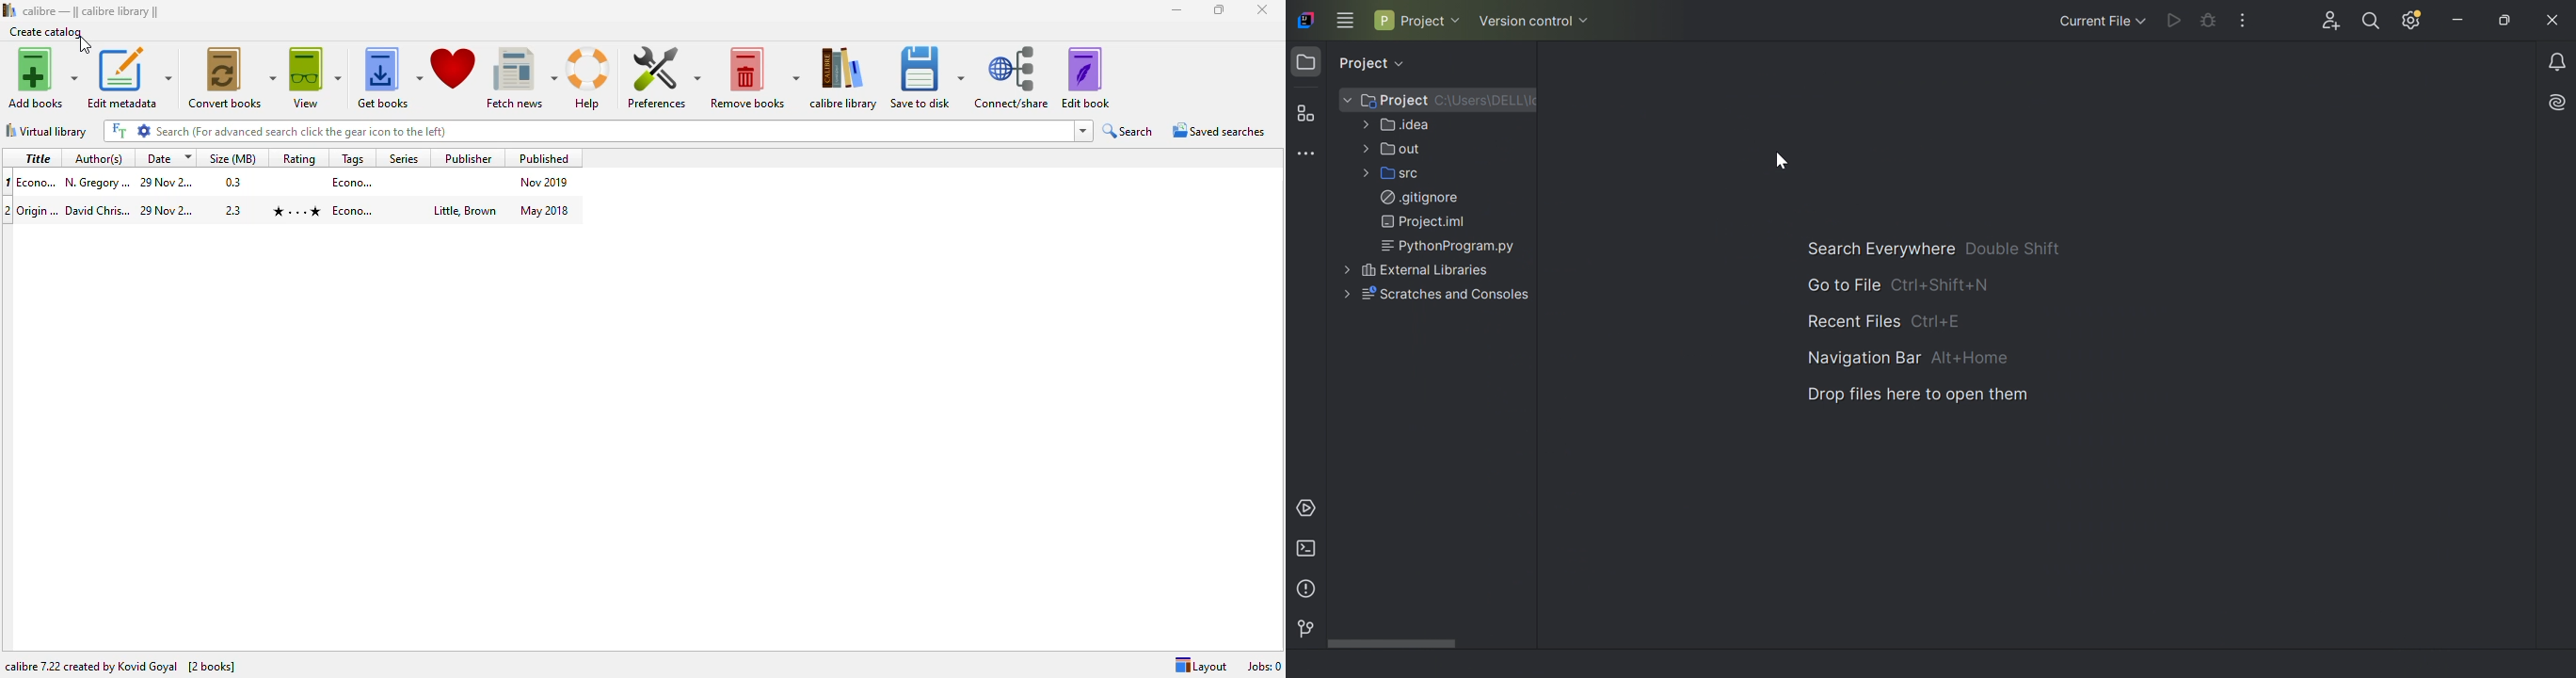 This screenshot has height=700, width=2576. What do you see at coordinates (129, 78) in the screenshot?
I see `edit metadata` at bounding box center [129, 78].